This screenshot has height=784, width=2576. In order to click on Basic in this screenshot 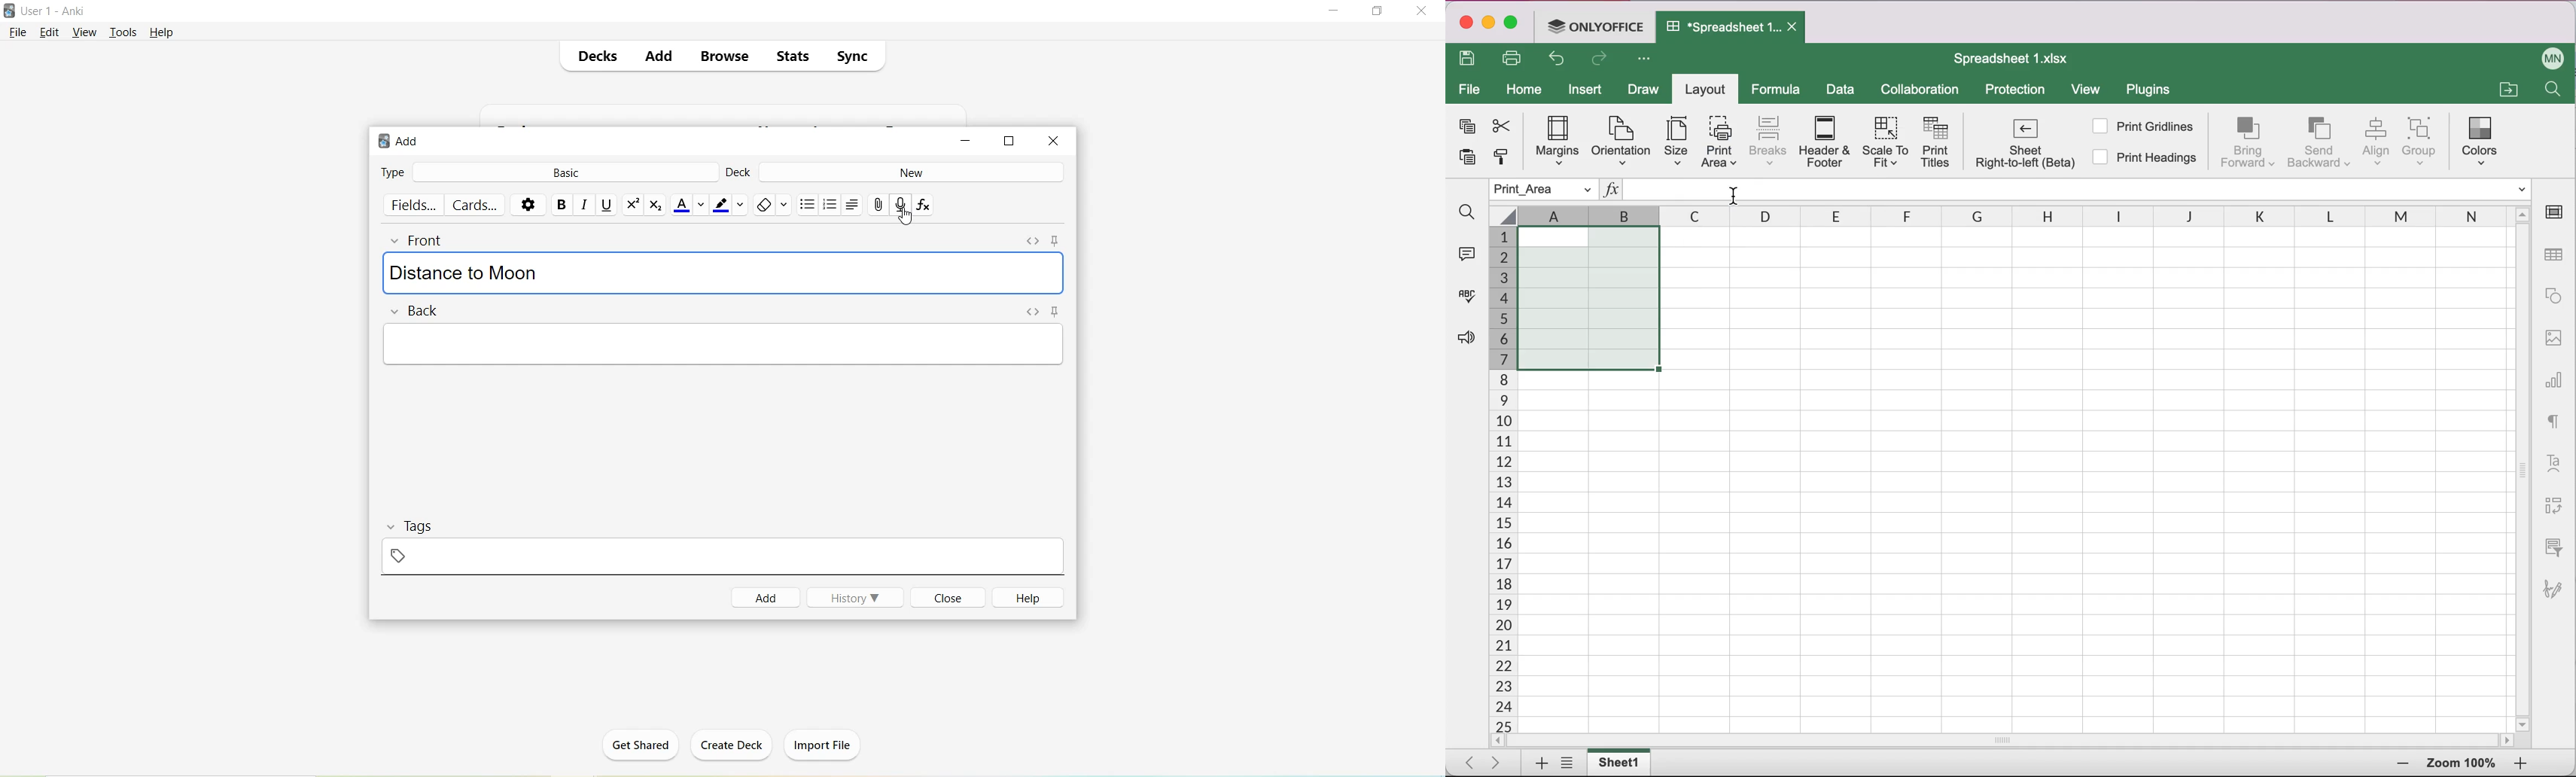, I will do `click(562, 173)`.